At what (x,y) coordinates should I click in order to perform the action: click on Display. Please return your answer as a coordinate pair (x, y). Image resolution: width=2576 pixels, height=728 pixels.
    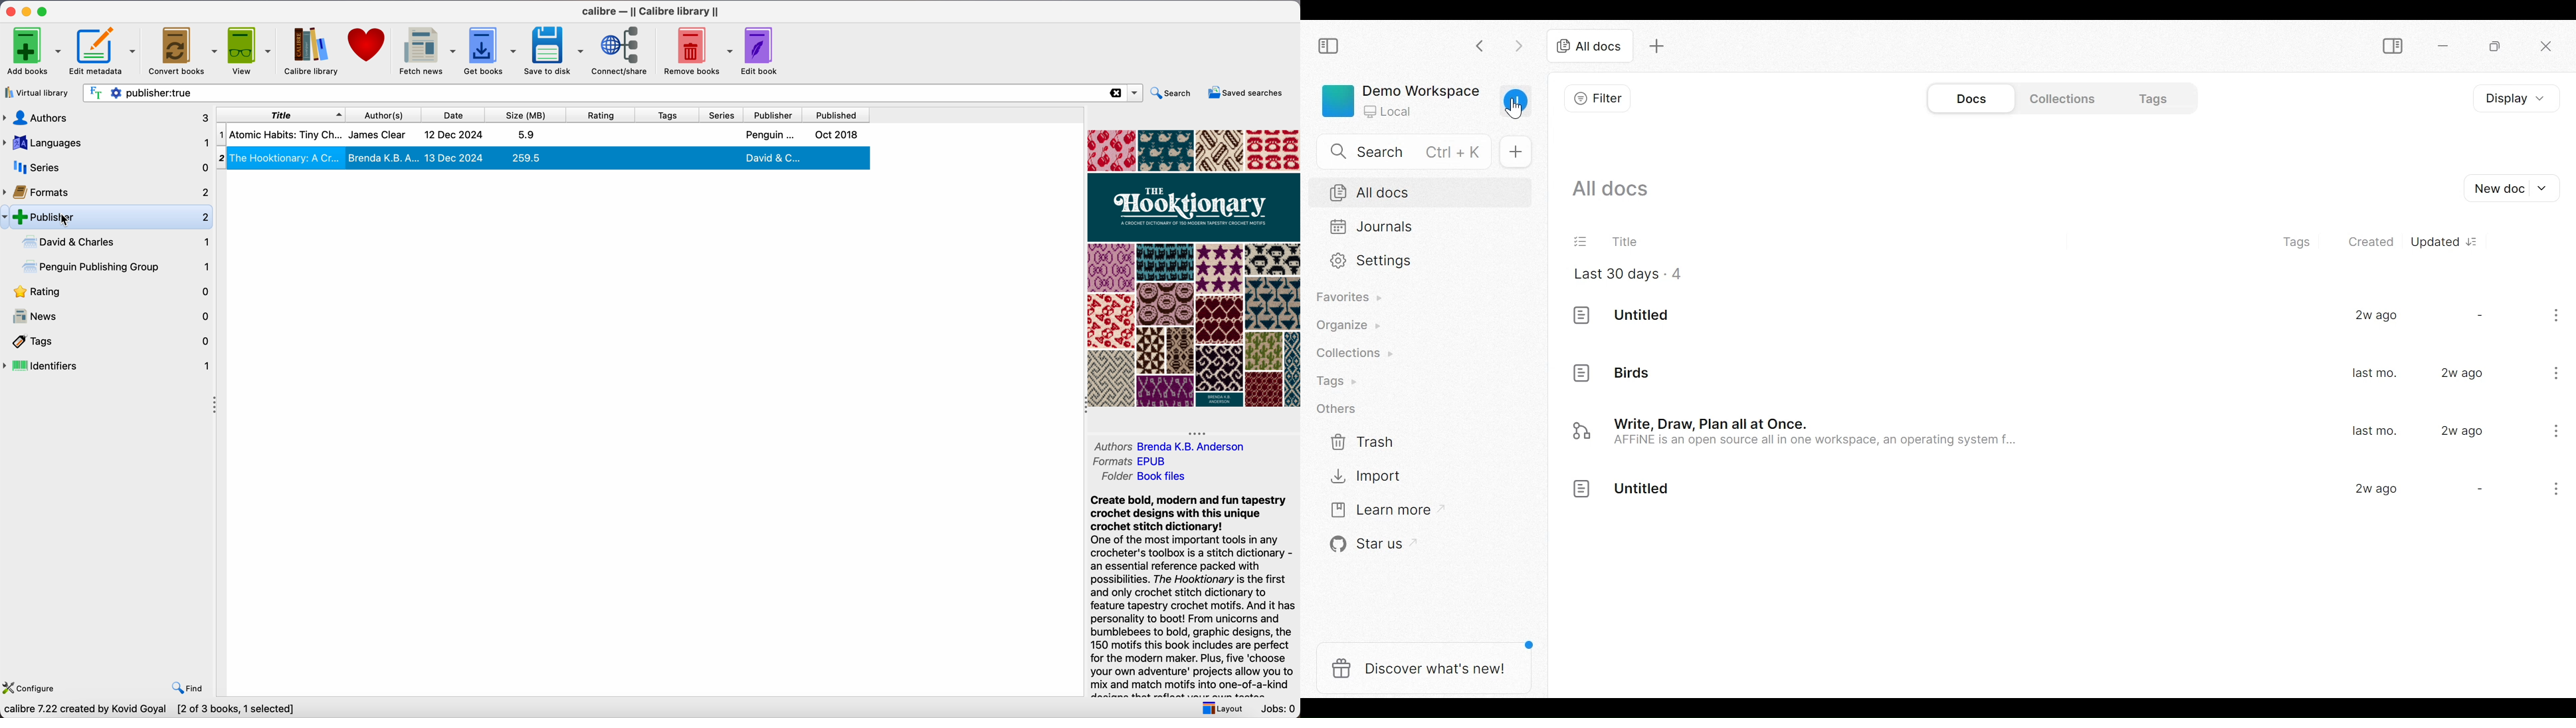
    Looking at the image, I should click on (2513, 98).